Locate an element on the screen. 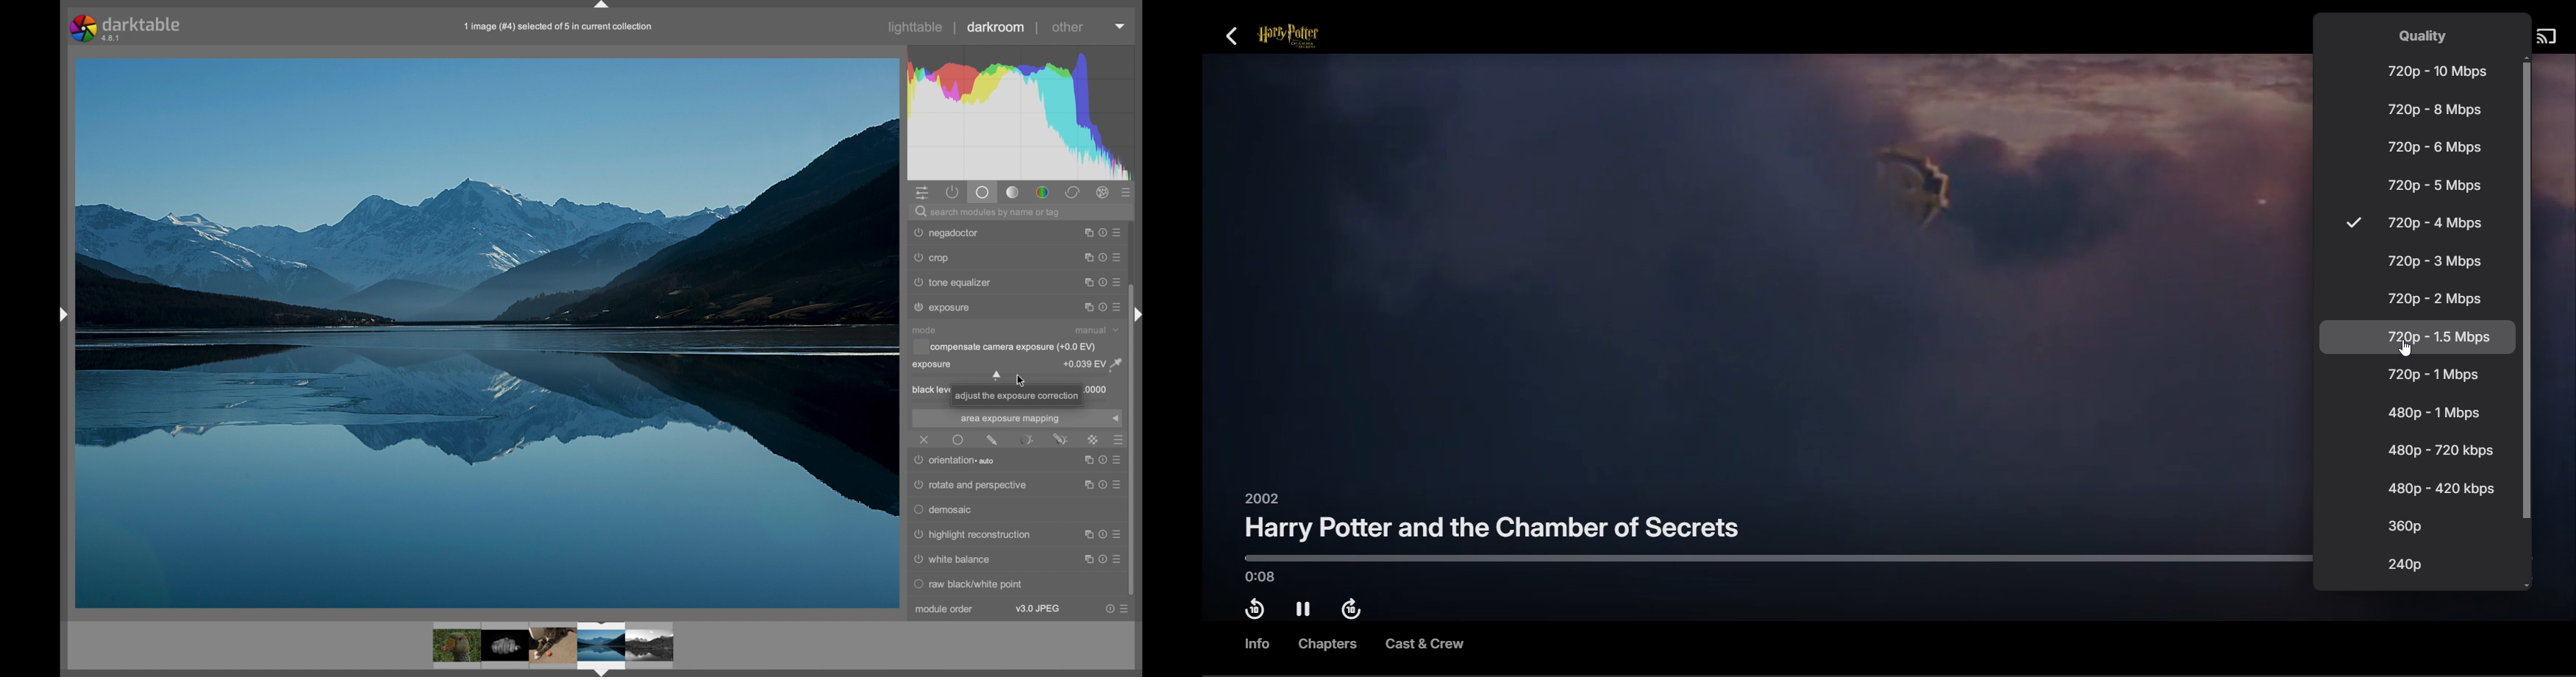 This screenshot has width=2576, height=700. raster mask is located at coordinates (1094, 439).